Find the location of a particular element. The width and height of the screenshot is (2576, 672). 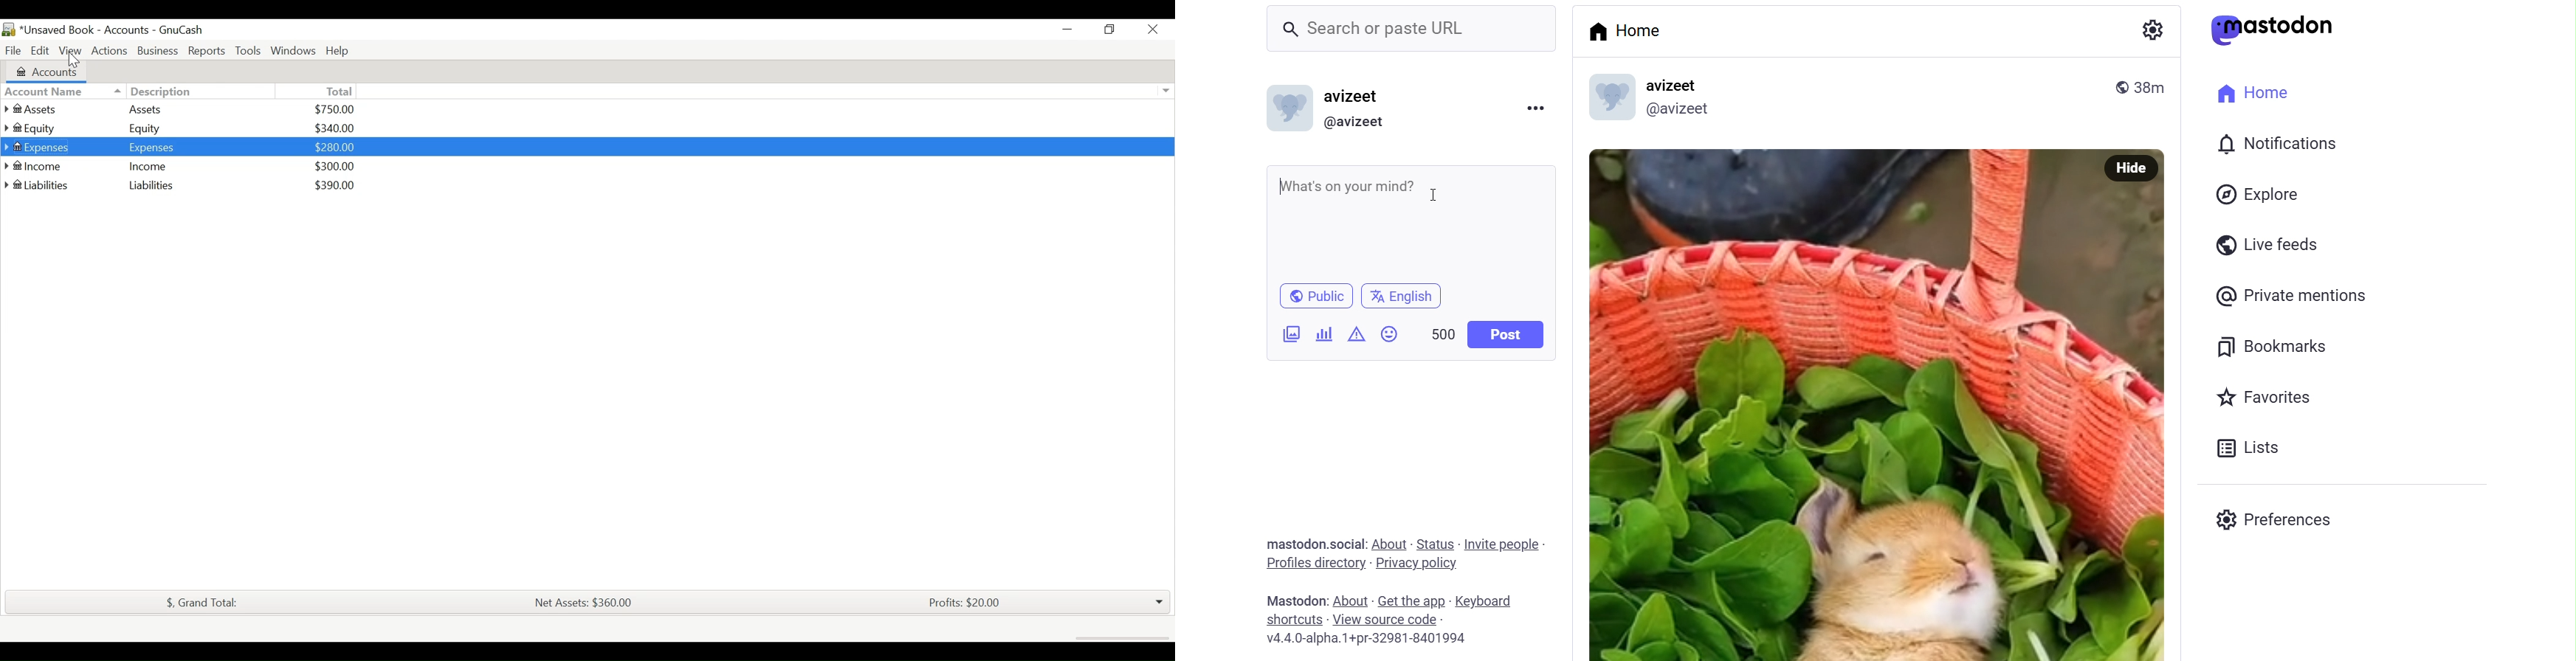

public post is located at coordinates (2121, 88).